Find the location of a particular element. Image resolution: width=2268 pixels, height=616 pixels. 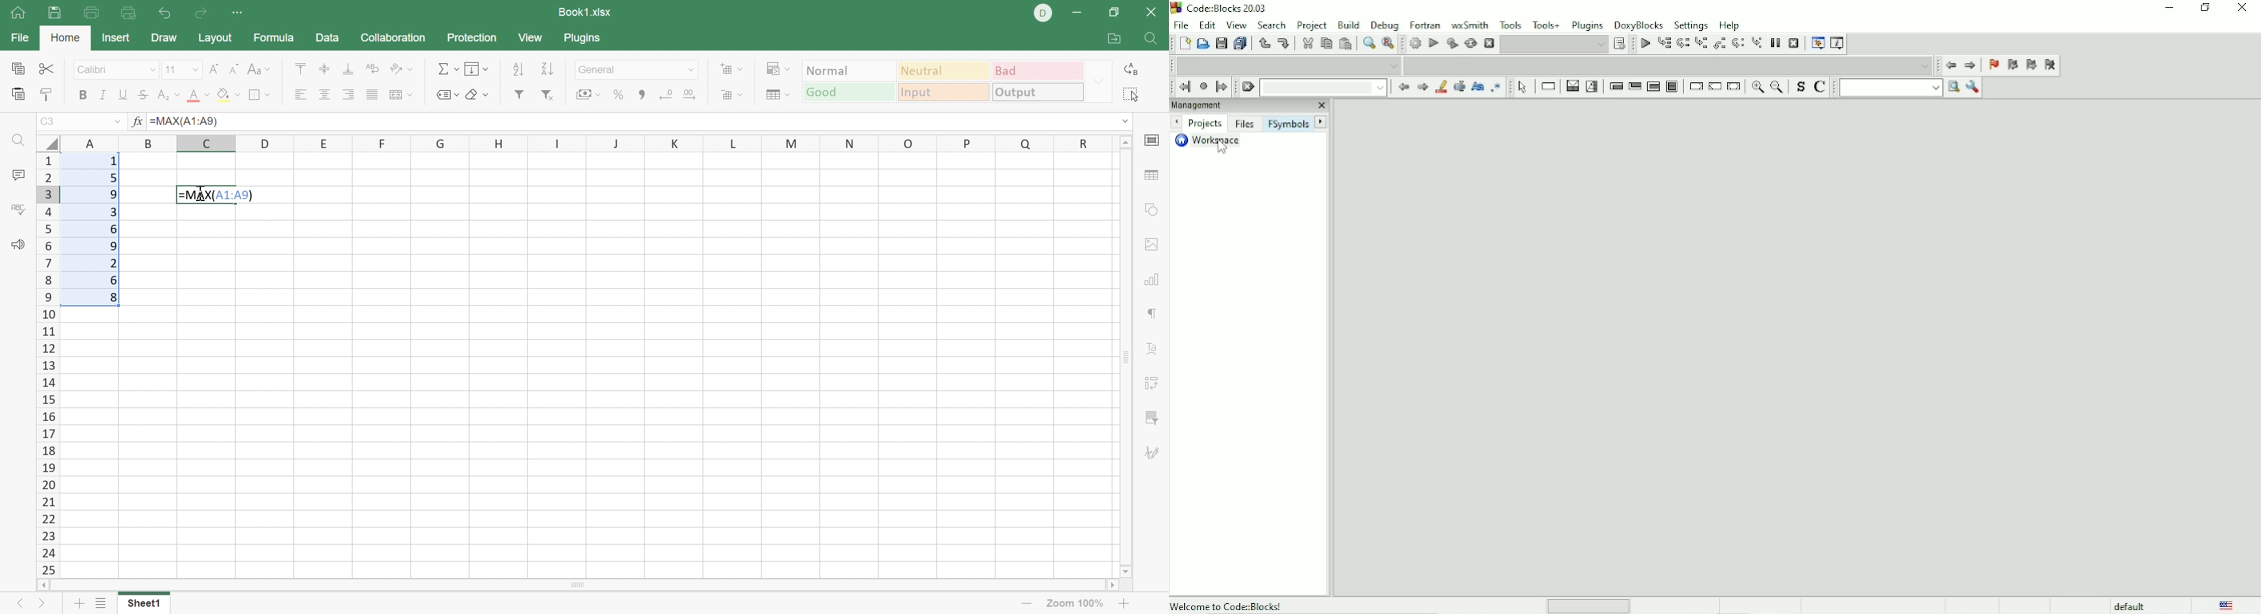

Counting loop is located at coordinates (1653, 87).